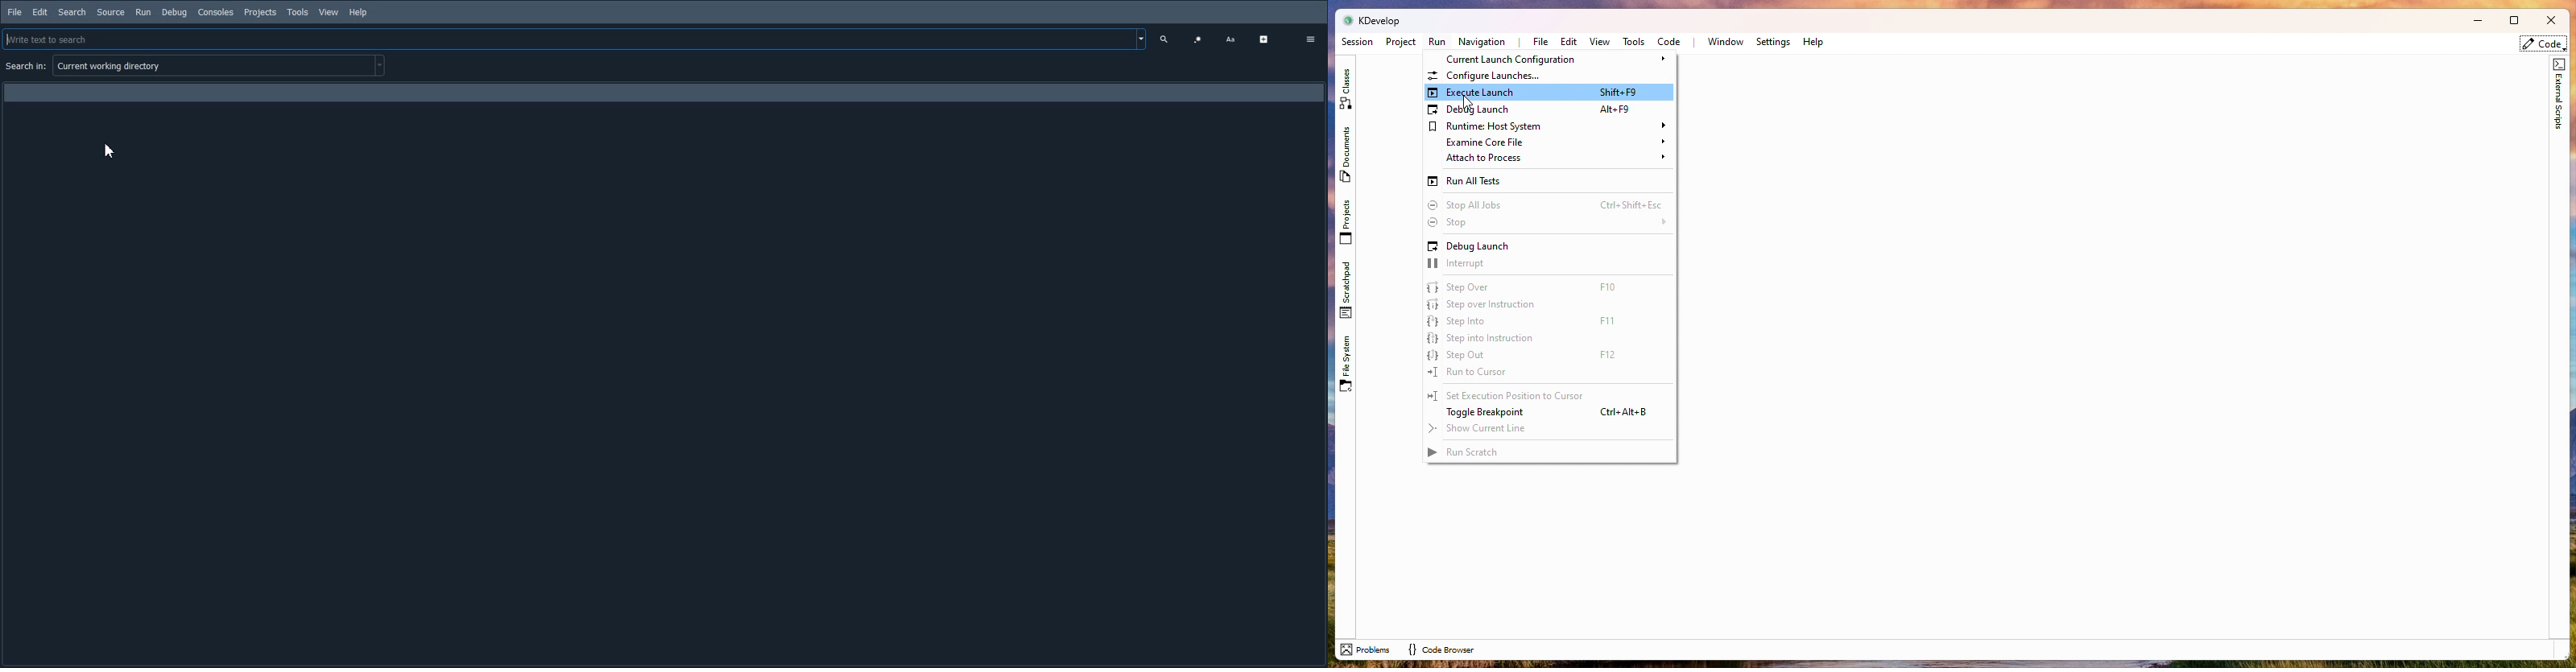  I want to click on View, so click(1600, 43).